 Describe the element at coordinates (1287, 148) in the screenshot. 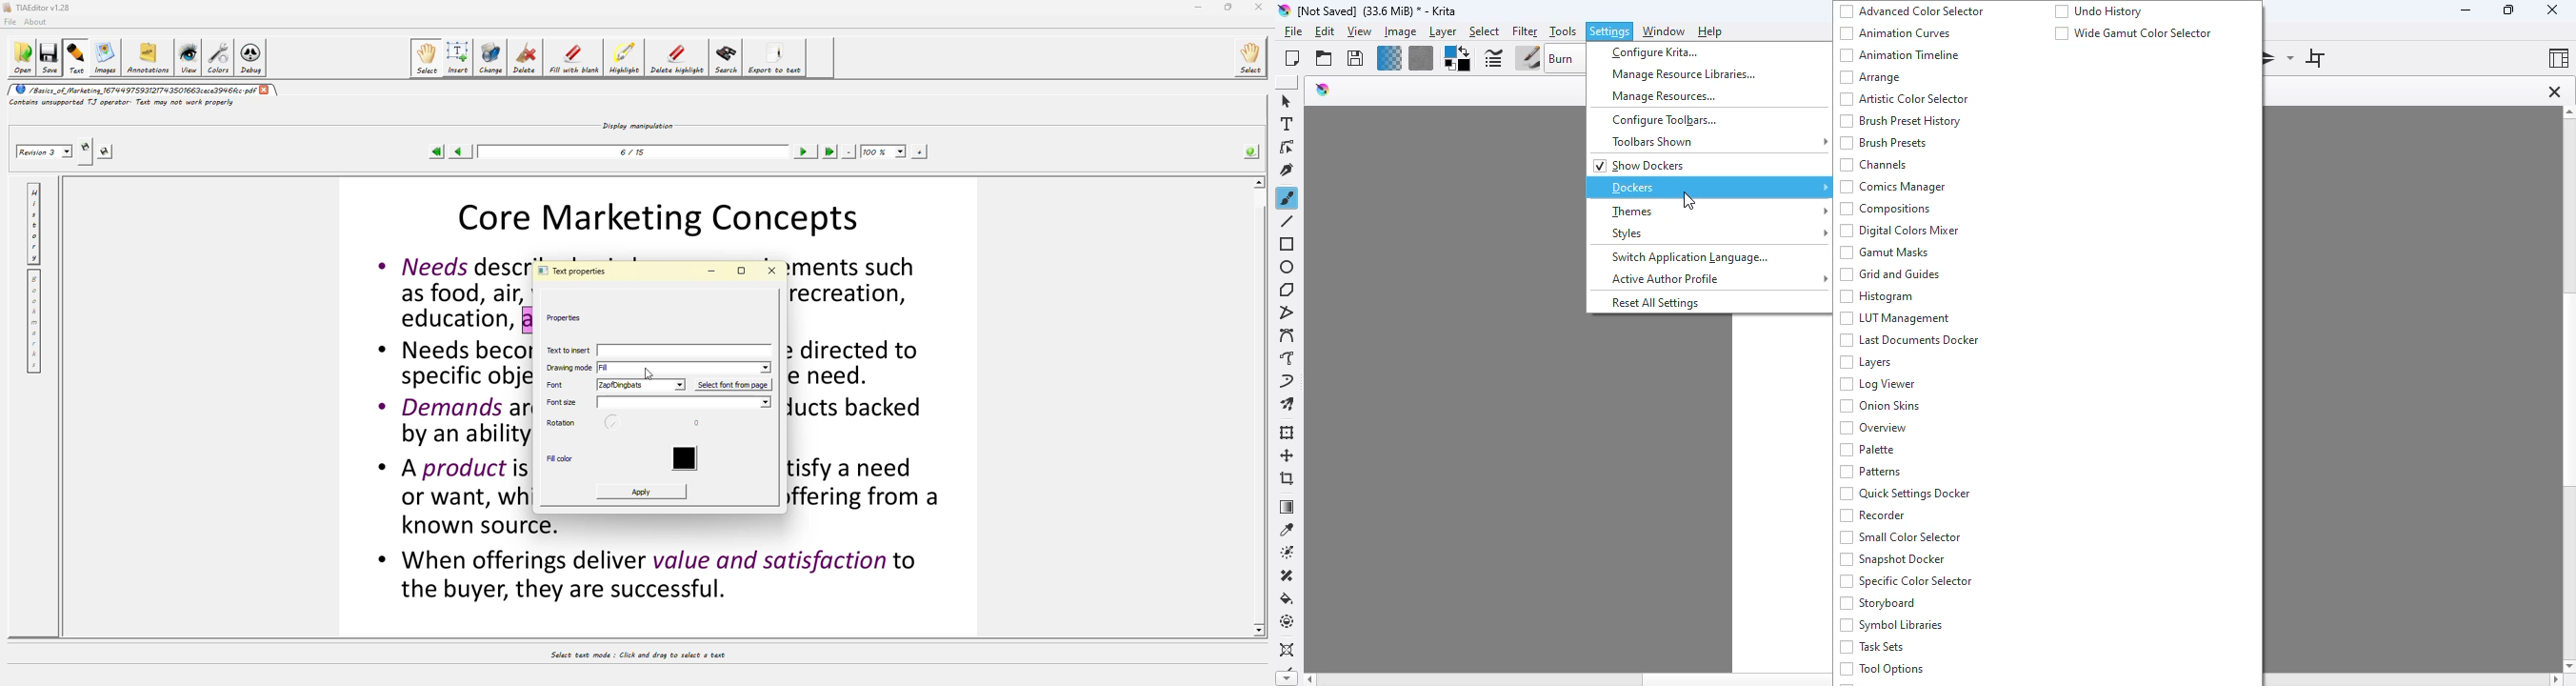

I see `edit shapes tool` at that location.